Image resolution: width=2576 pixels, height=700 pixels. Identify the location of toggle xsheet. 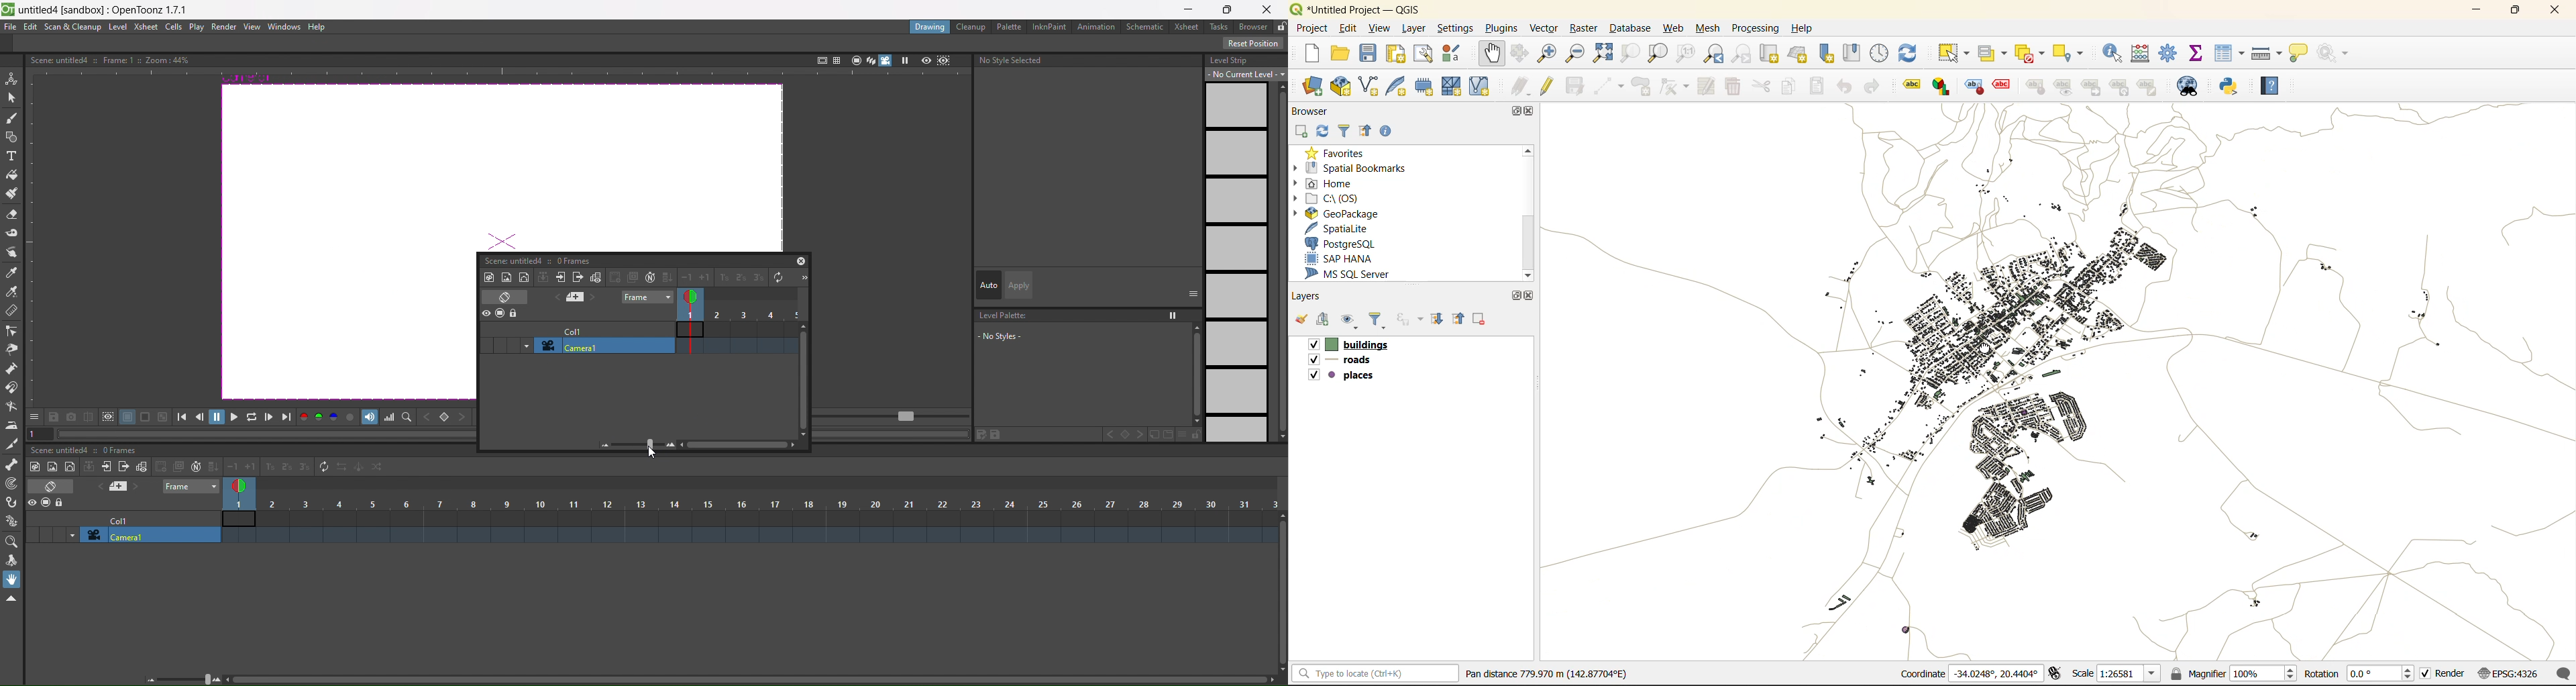
(55, 486).